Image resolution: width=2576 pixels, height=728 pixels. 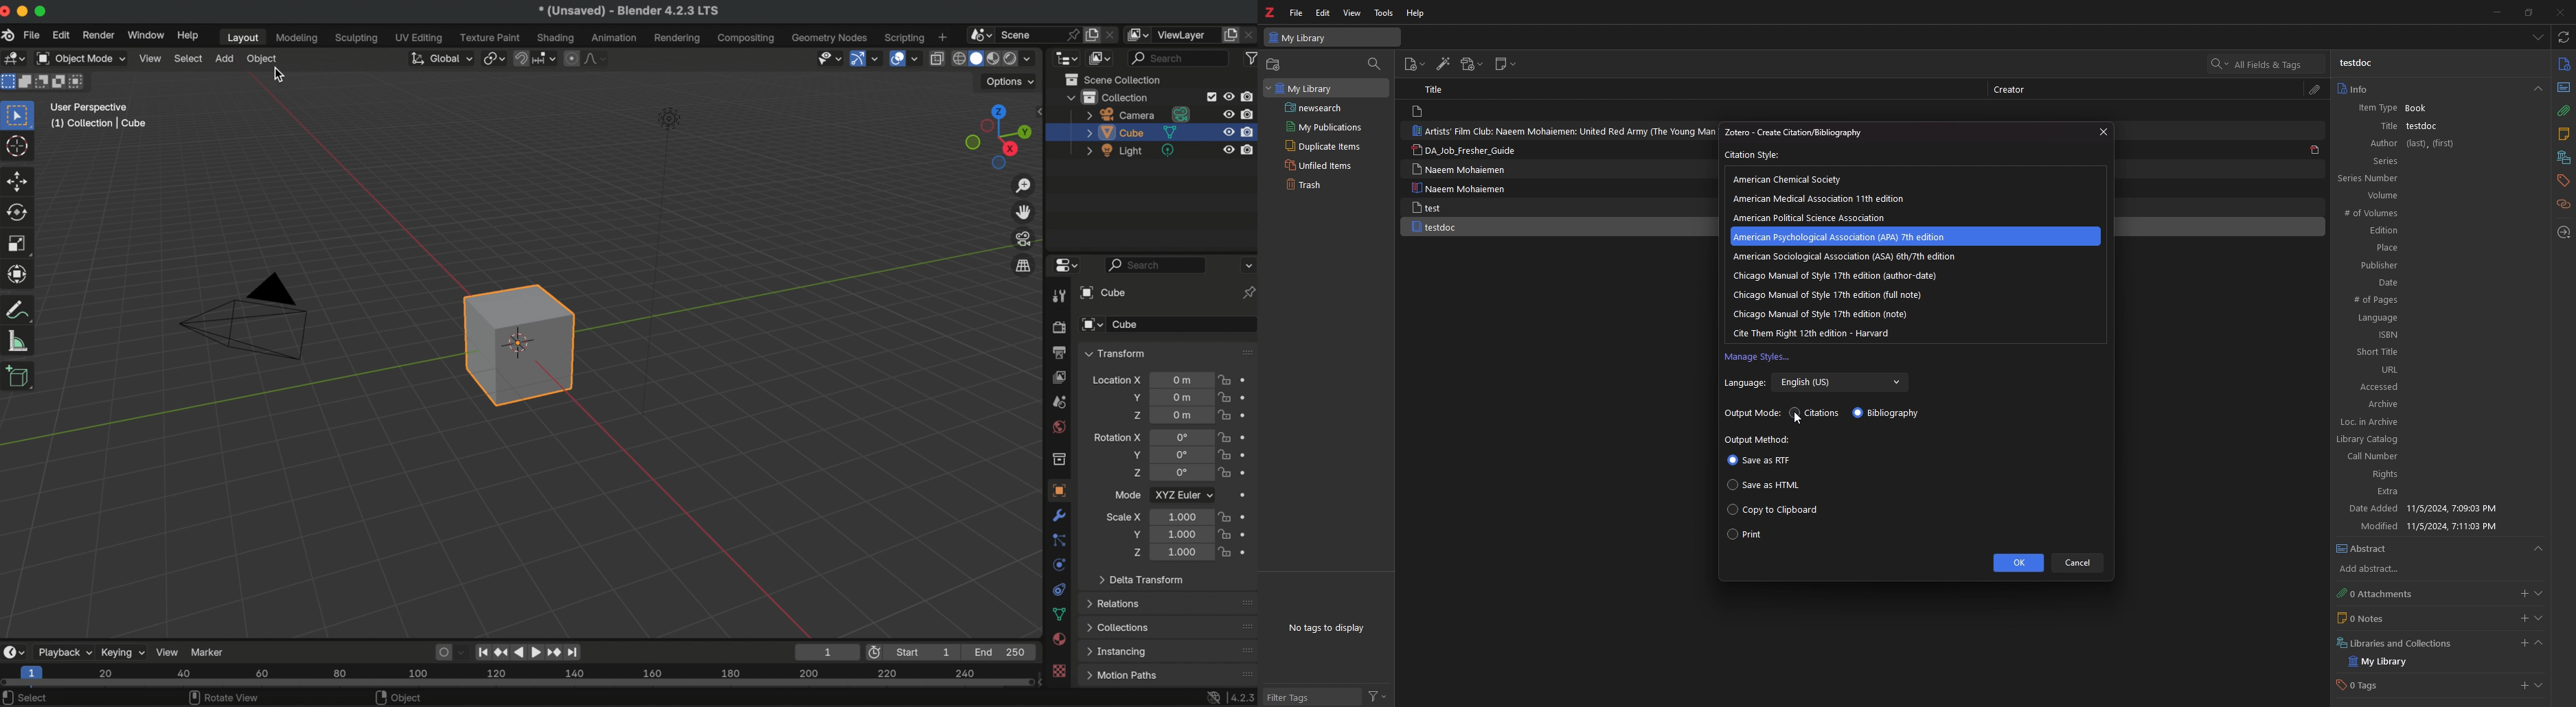 I want to click on add libraries or collection, so click(x=2522, y=645).